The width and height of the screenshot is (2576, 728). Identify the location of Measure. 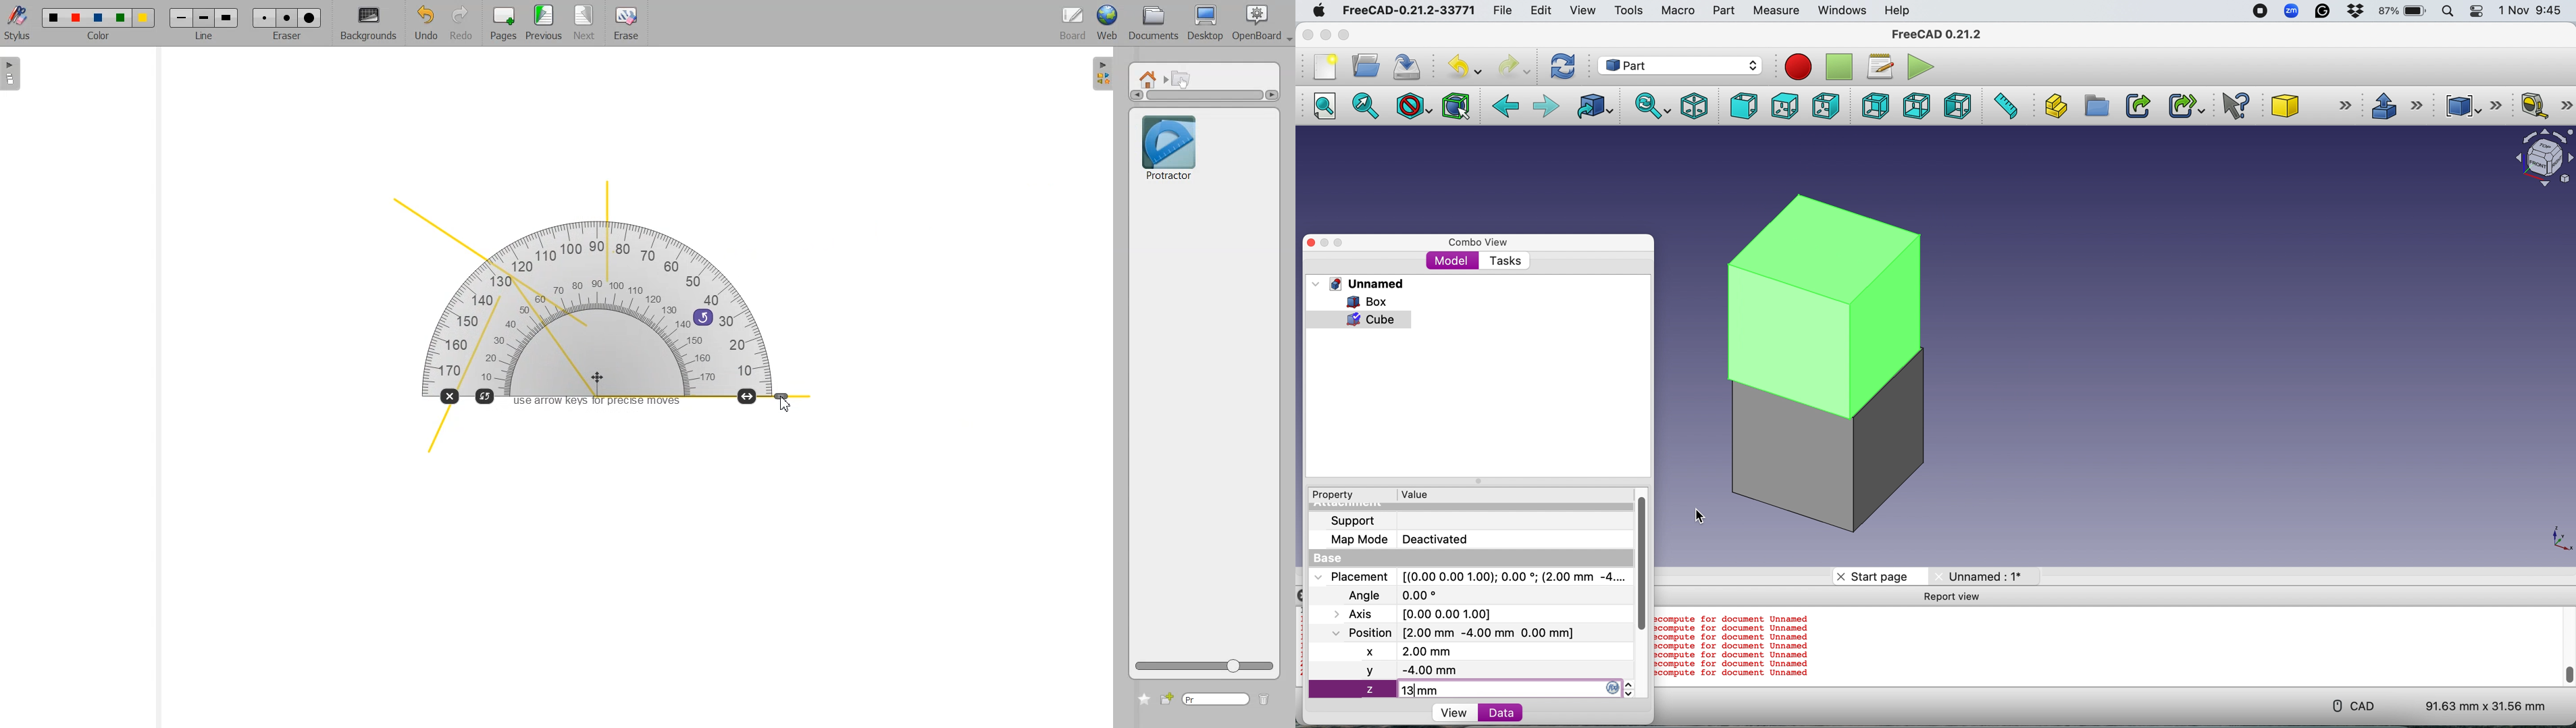
(1778, 12).